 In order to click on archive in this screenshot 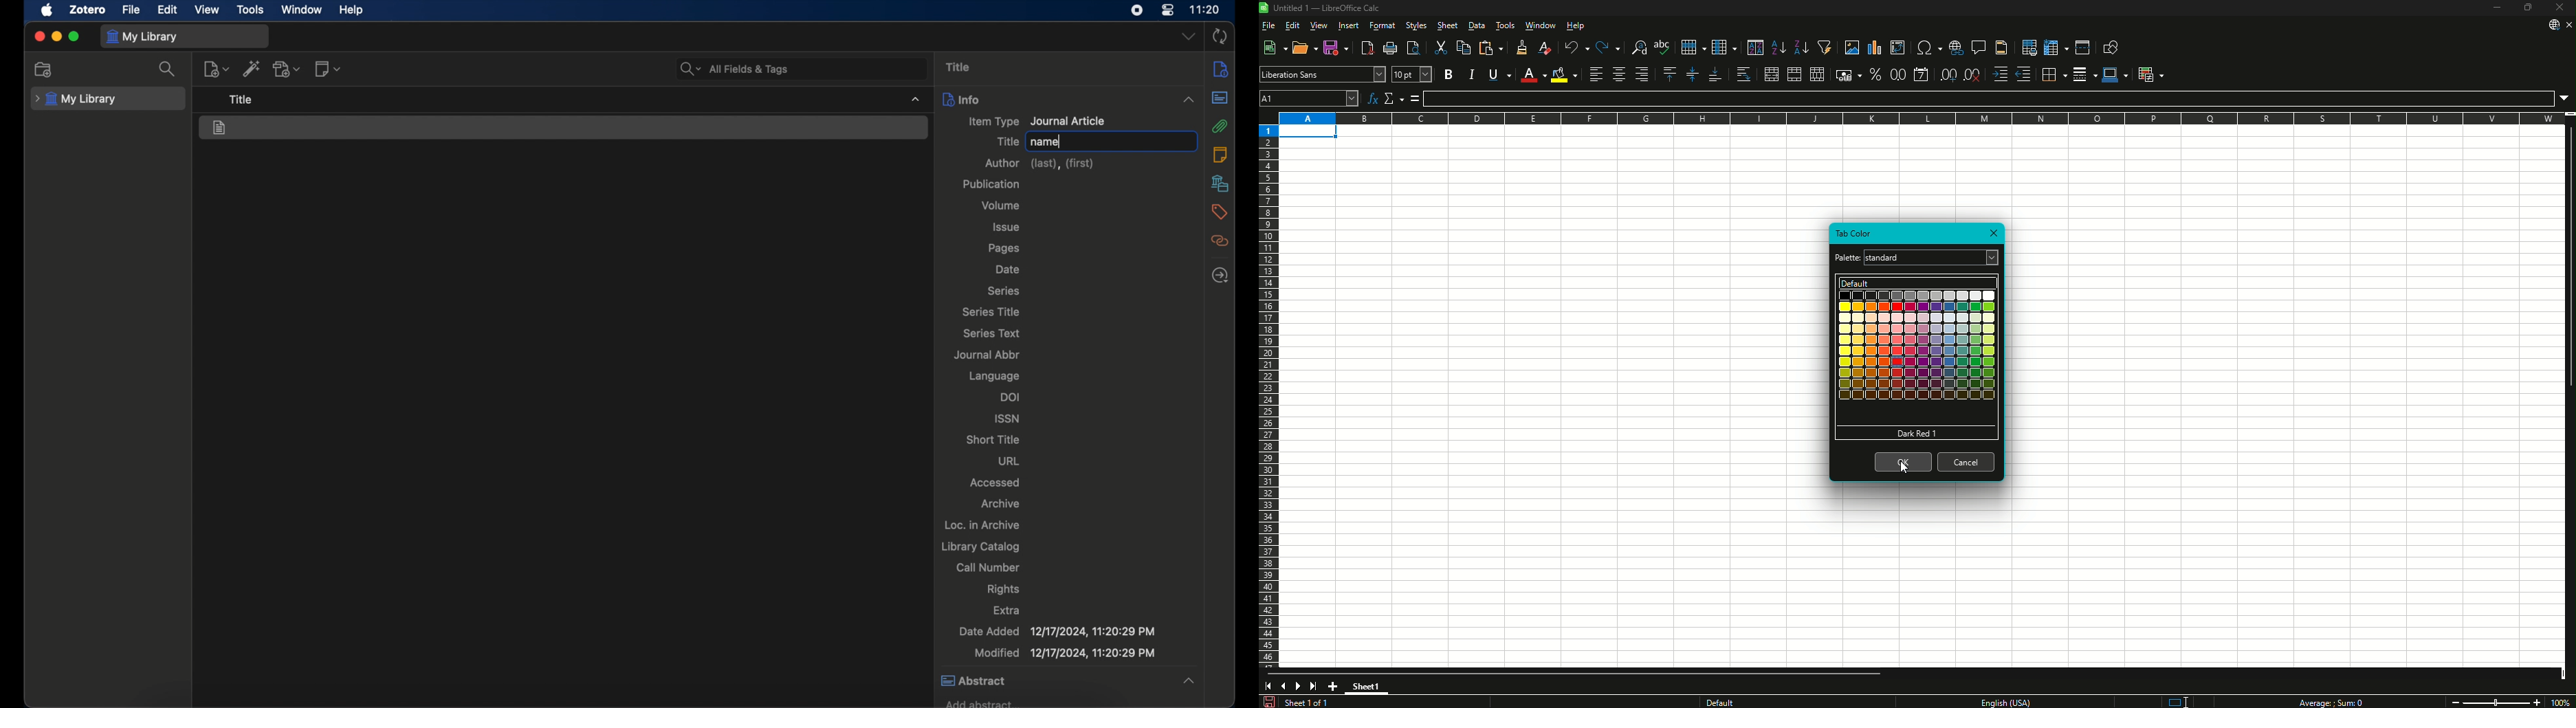, I will do `click(1000, 503)`.